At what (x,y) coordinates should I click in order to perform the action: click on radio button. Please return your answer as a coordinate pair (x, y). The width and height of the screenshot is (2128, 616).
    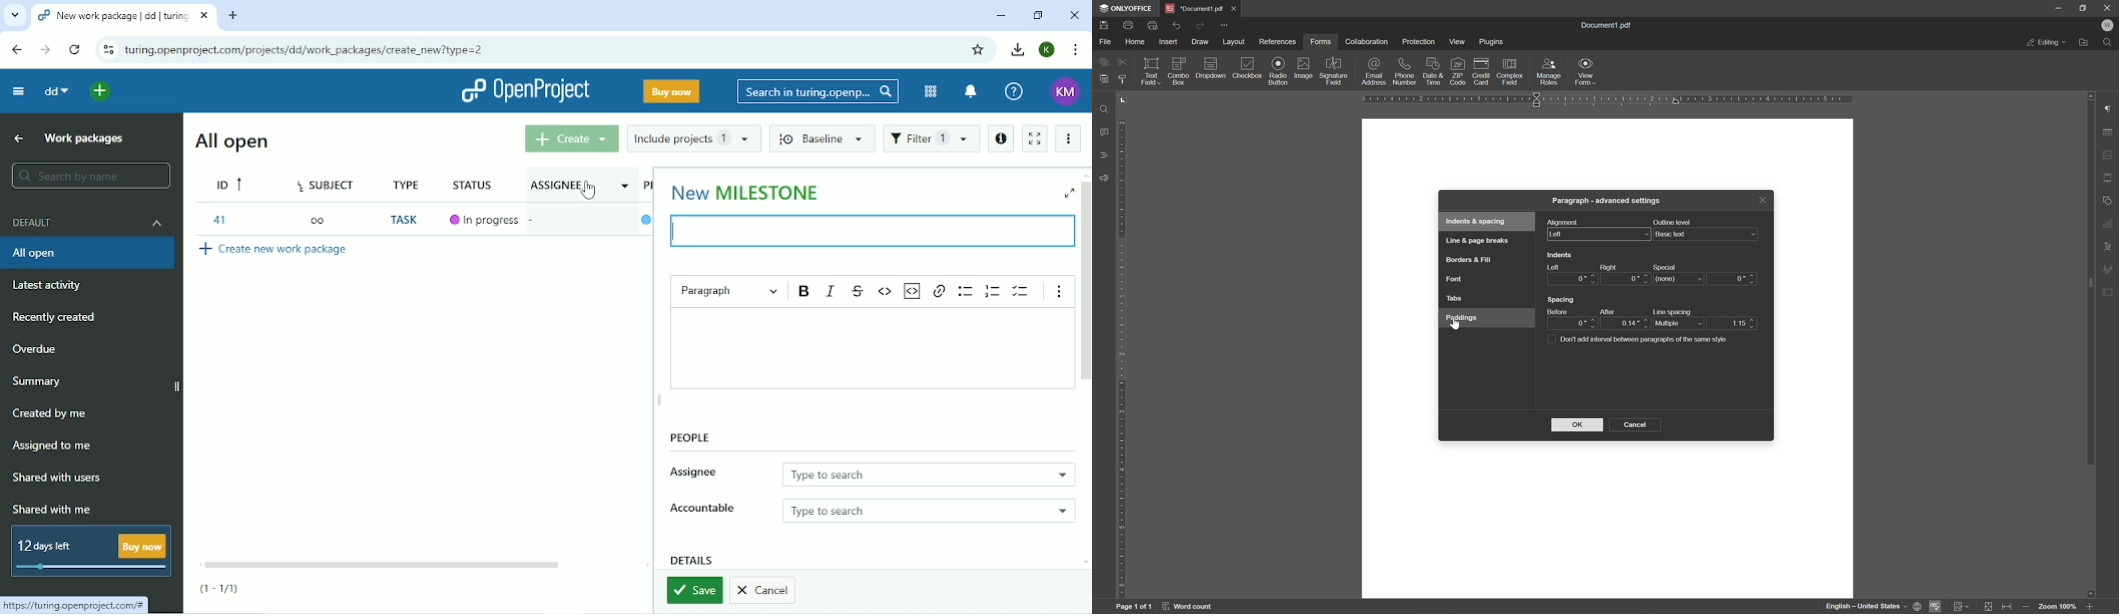
    Looking at the image, I should click on (1279, 71).